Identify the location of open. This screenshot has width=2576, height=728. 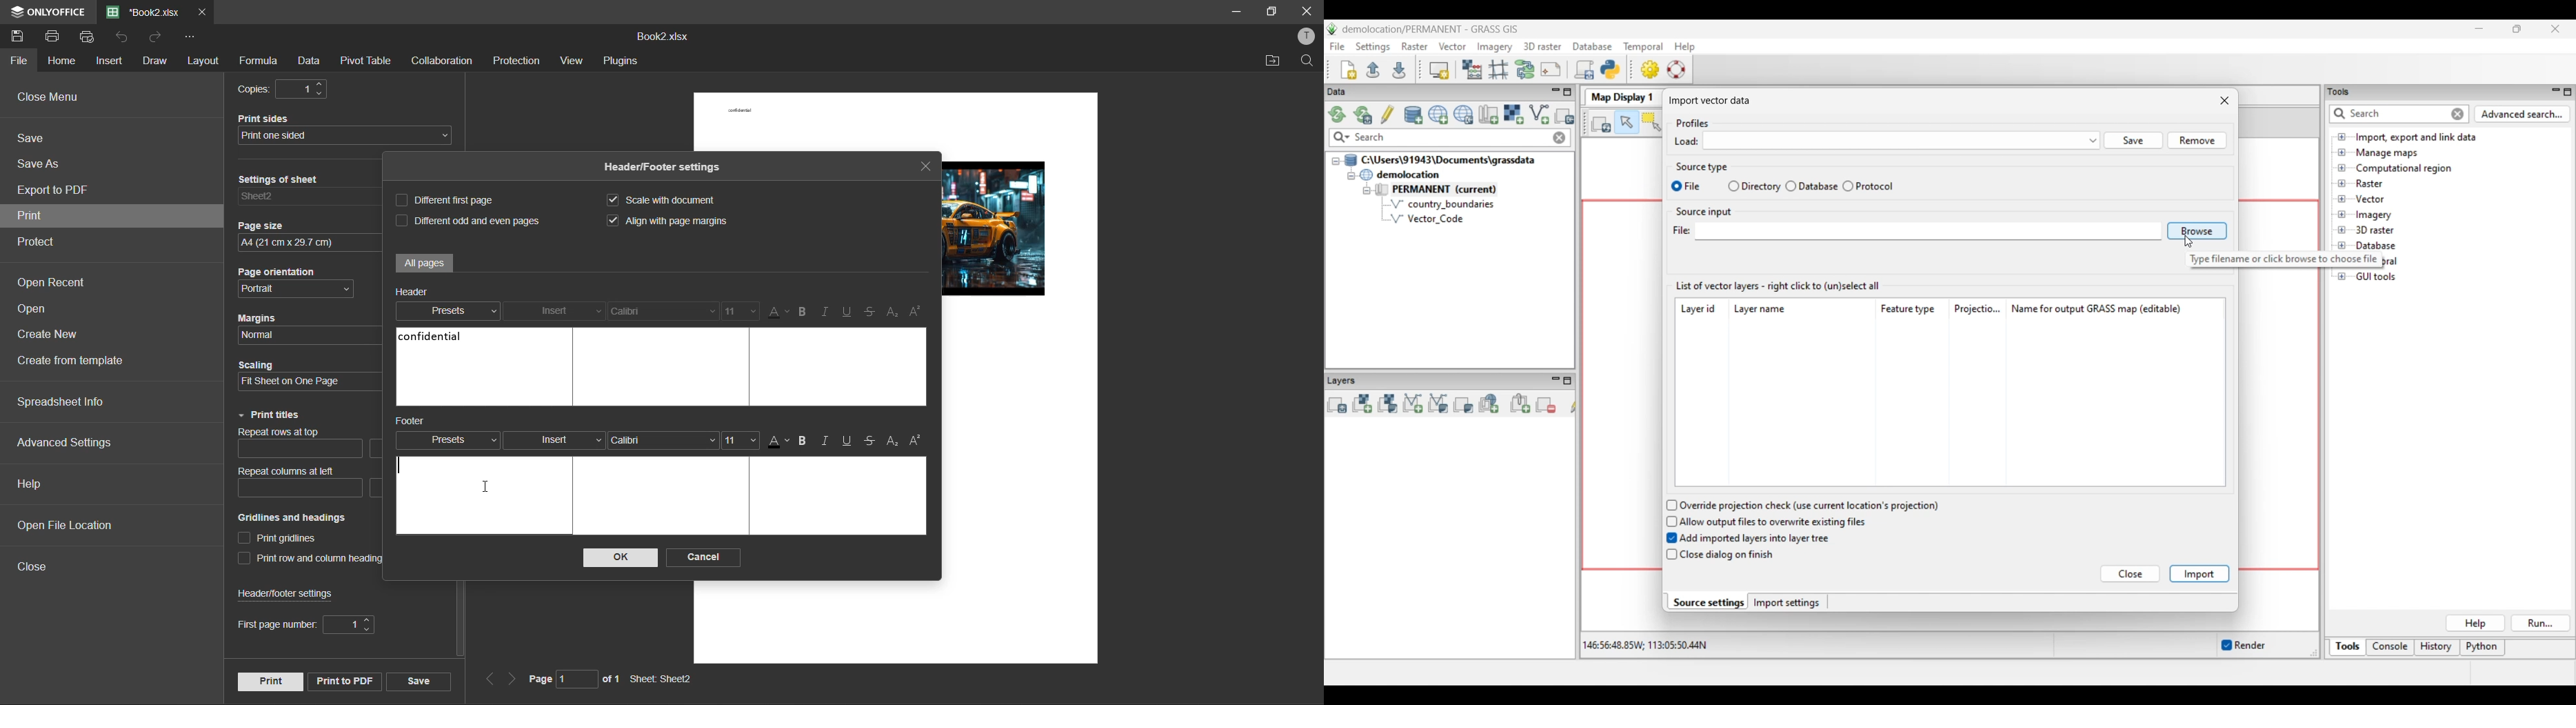
(37, 310).